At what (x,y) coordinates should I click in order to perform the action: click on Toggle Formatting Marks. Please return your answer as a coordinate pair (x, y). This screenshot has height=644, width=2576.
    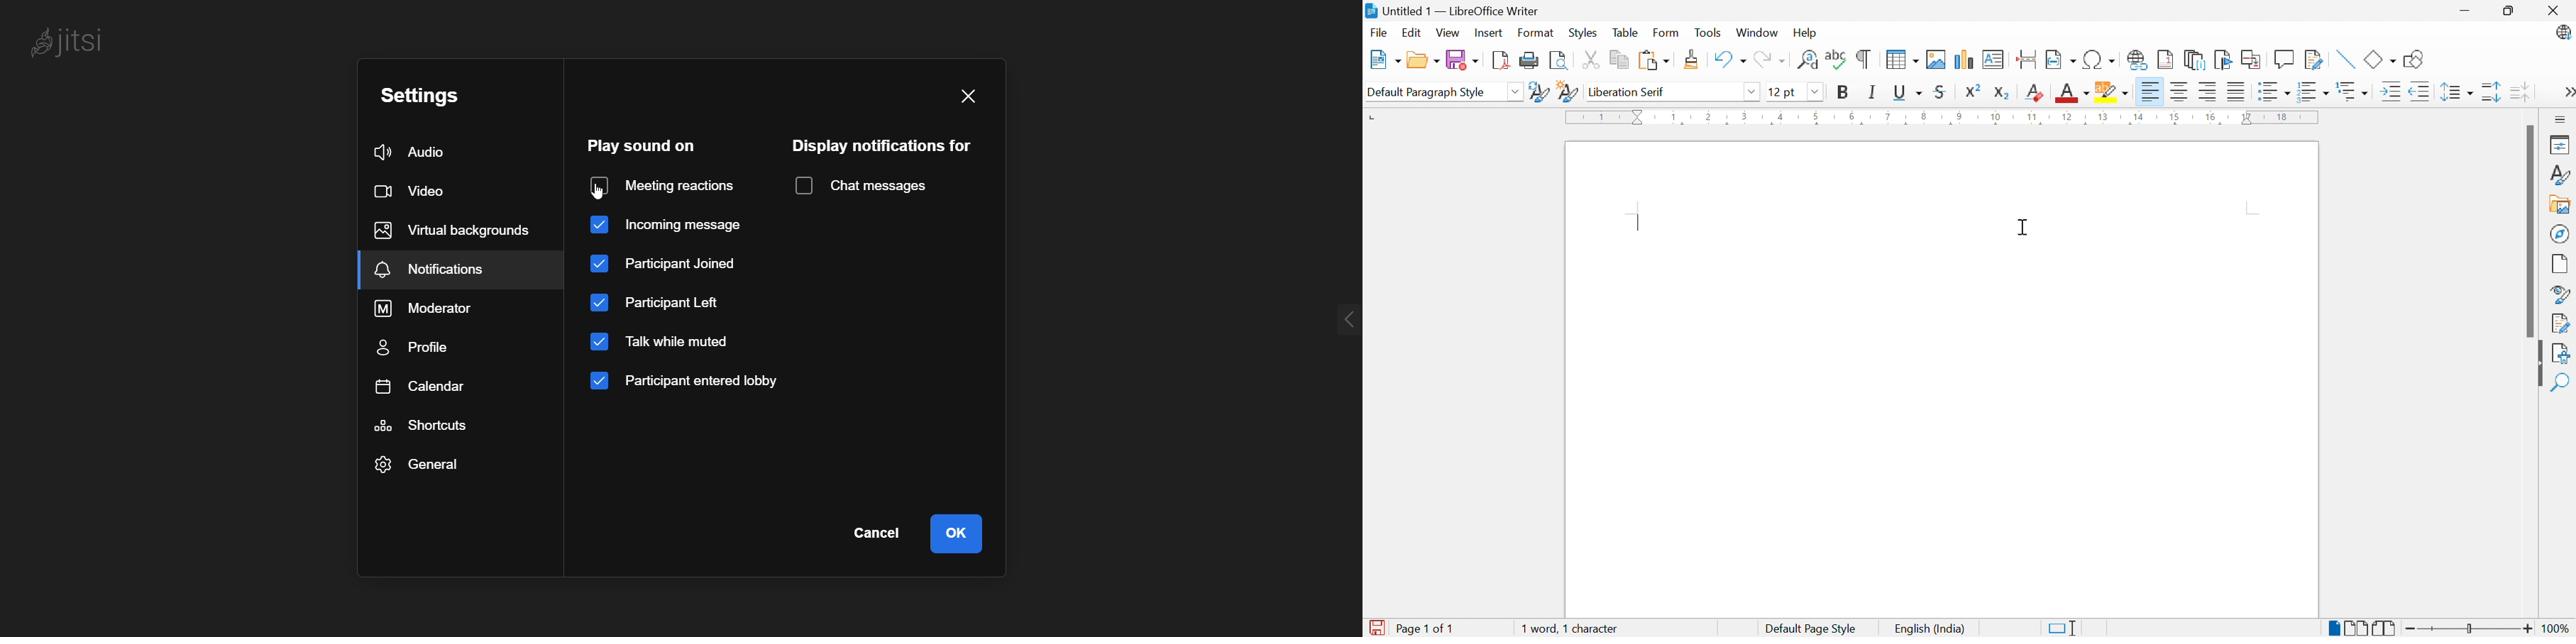
    Looking at the image, I should click on (1864, 61).